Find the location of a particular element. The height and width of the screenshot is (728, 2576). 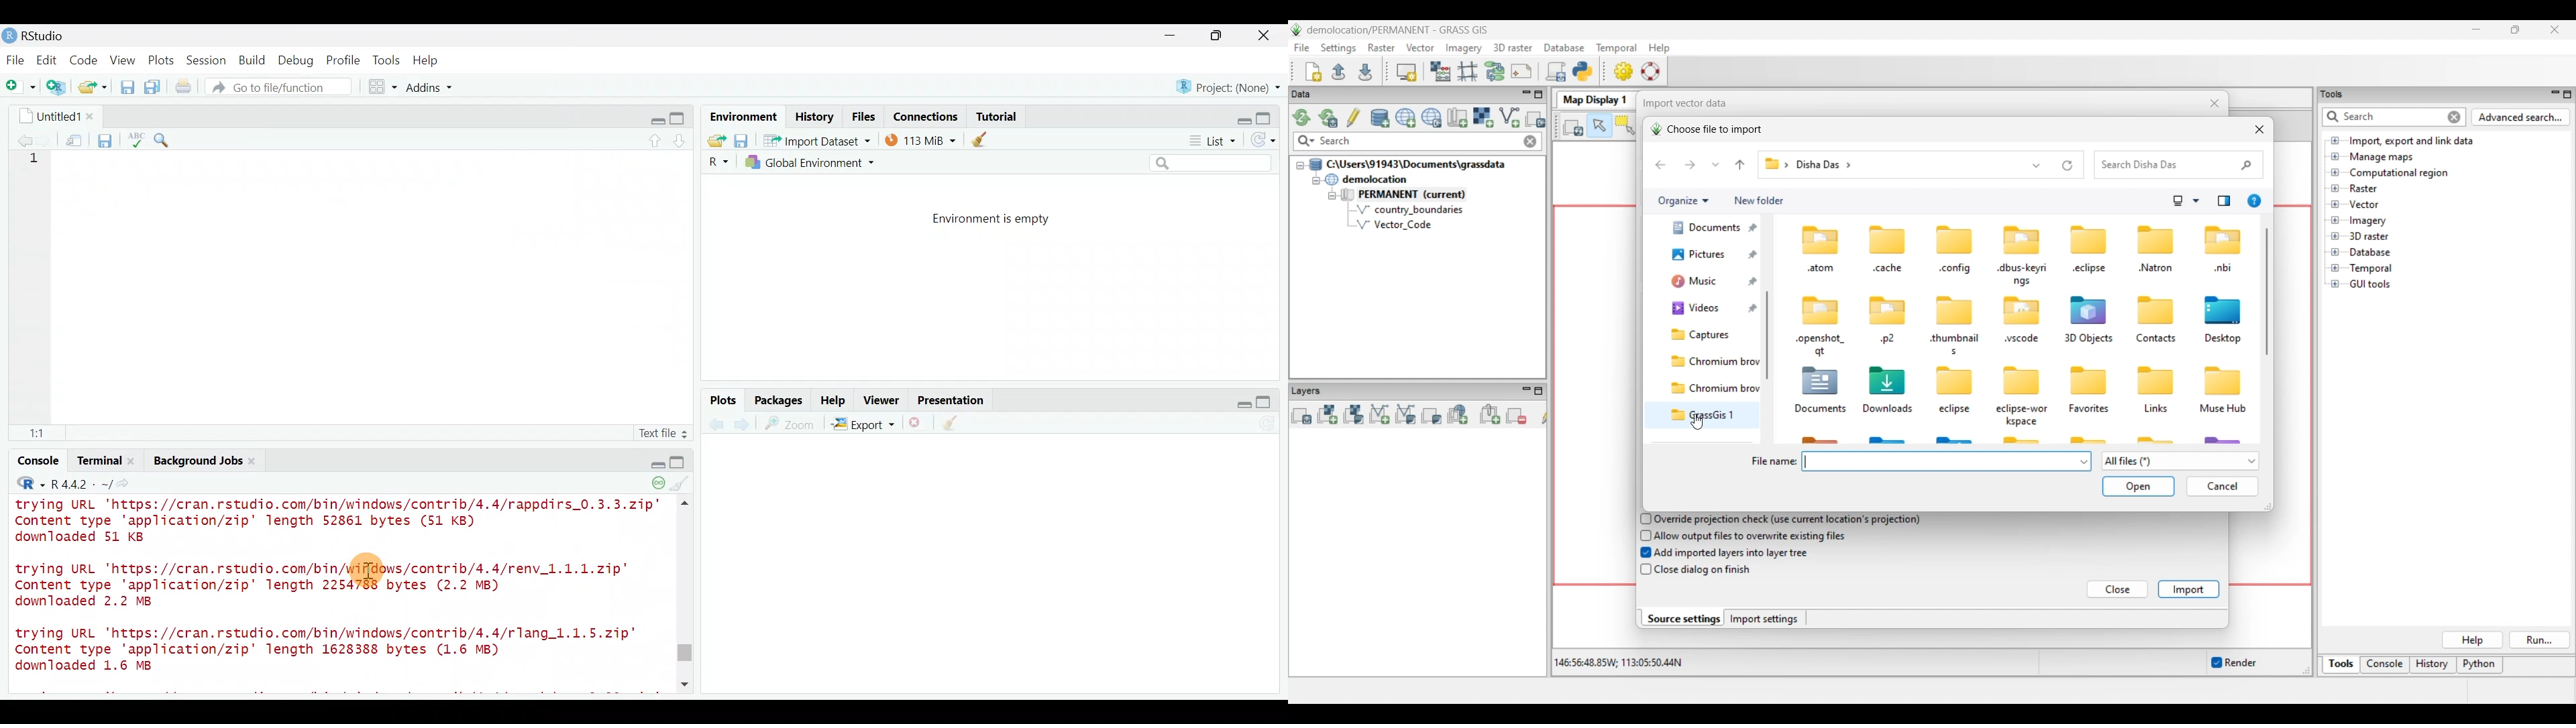

Help is located at coordinates (834, 399).